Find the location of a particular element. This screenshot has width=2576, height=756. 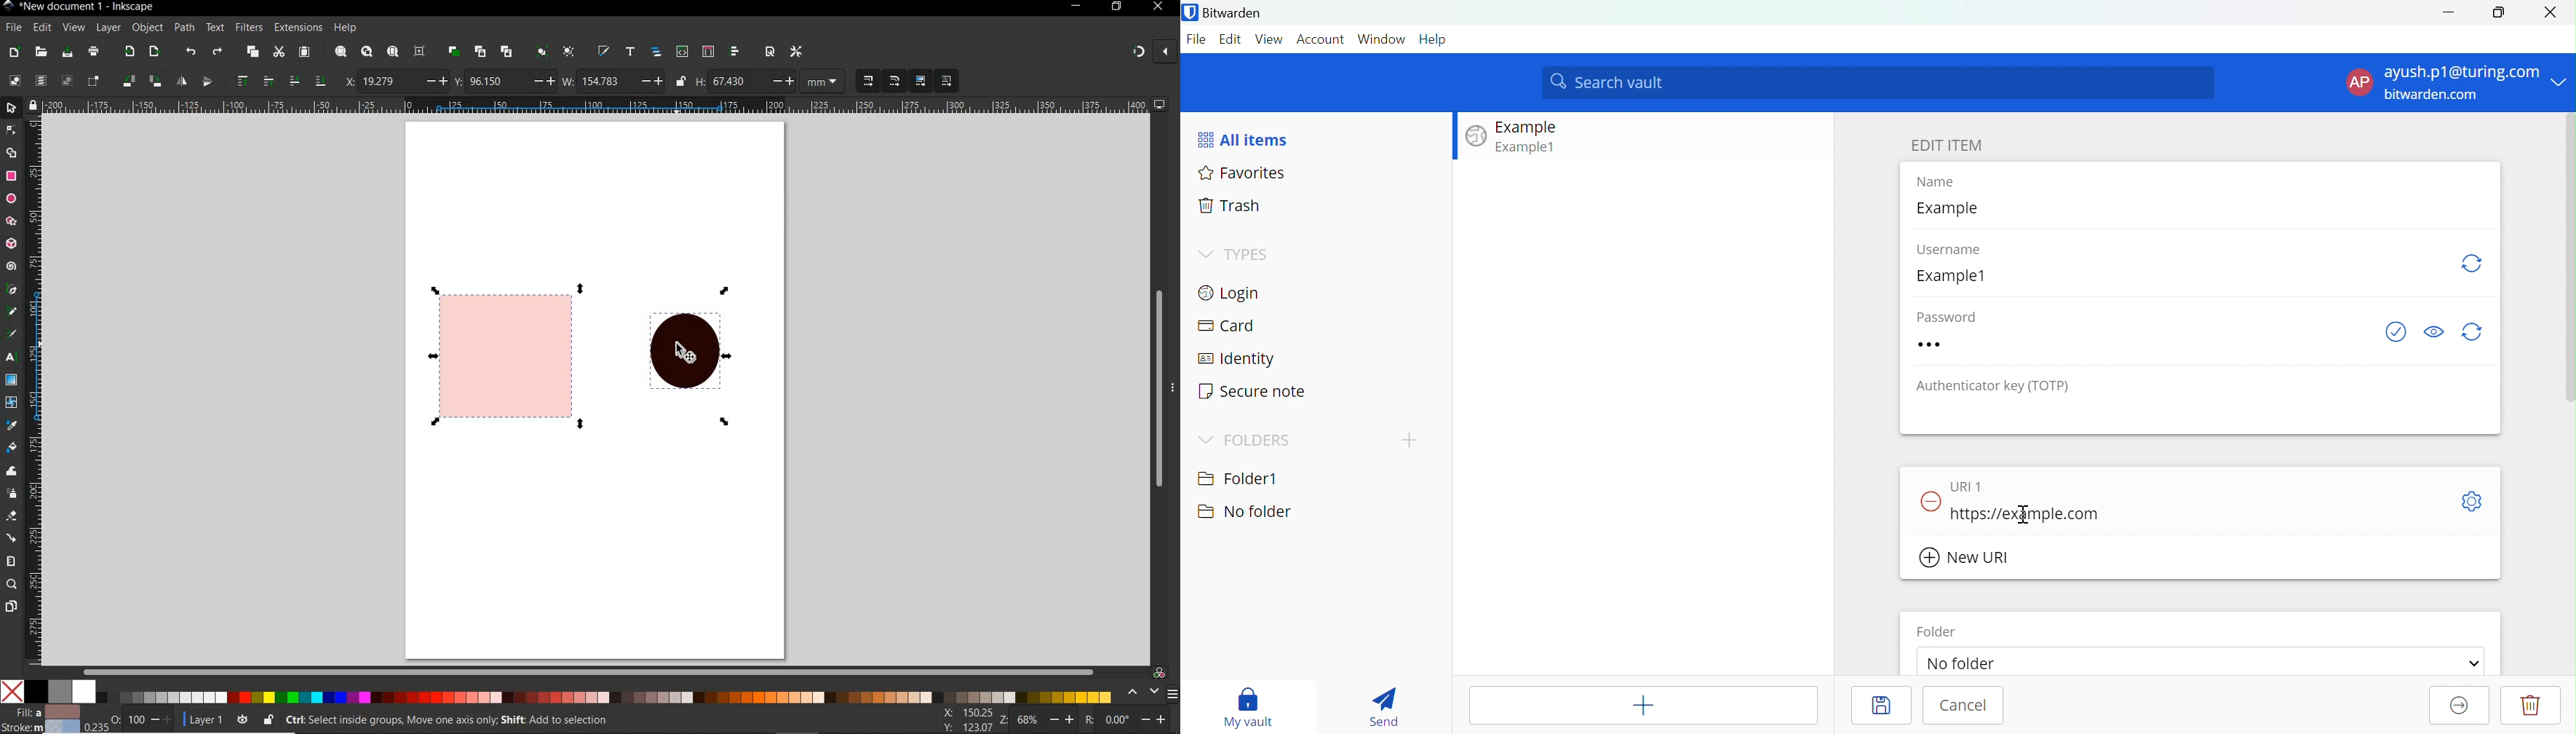

gradient tool is located at coordinates (12, 379).